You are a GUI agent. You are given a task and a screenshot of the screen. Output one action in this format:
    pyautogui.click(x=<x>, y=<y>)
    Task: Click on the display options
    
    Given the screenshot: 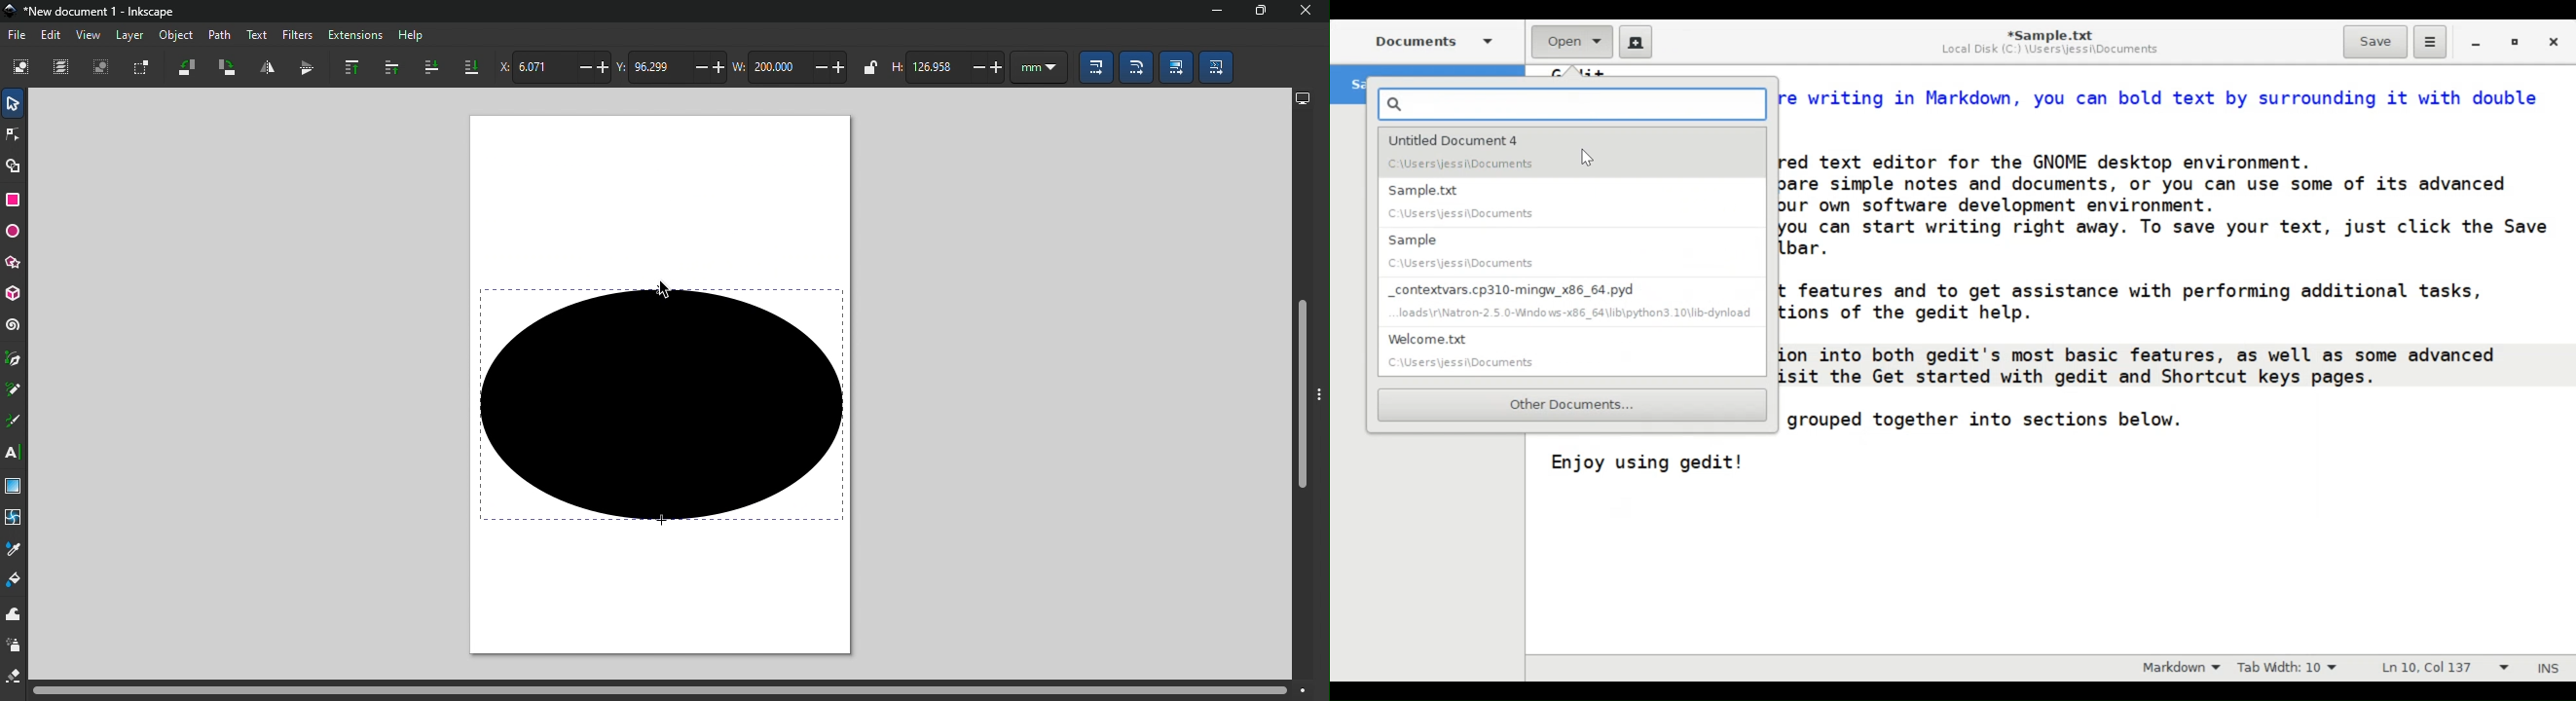 What is the action you would take?
    pyautogui.click(x=1302, y=95)
    